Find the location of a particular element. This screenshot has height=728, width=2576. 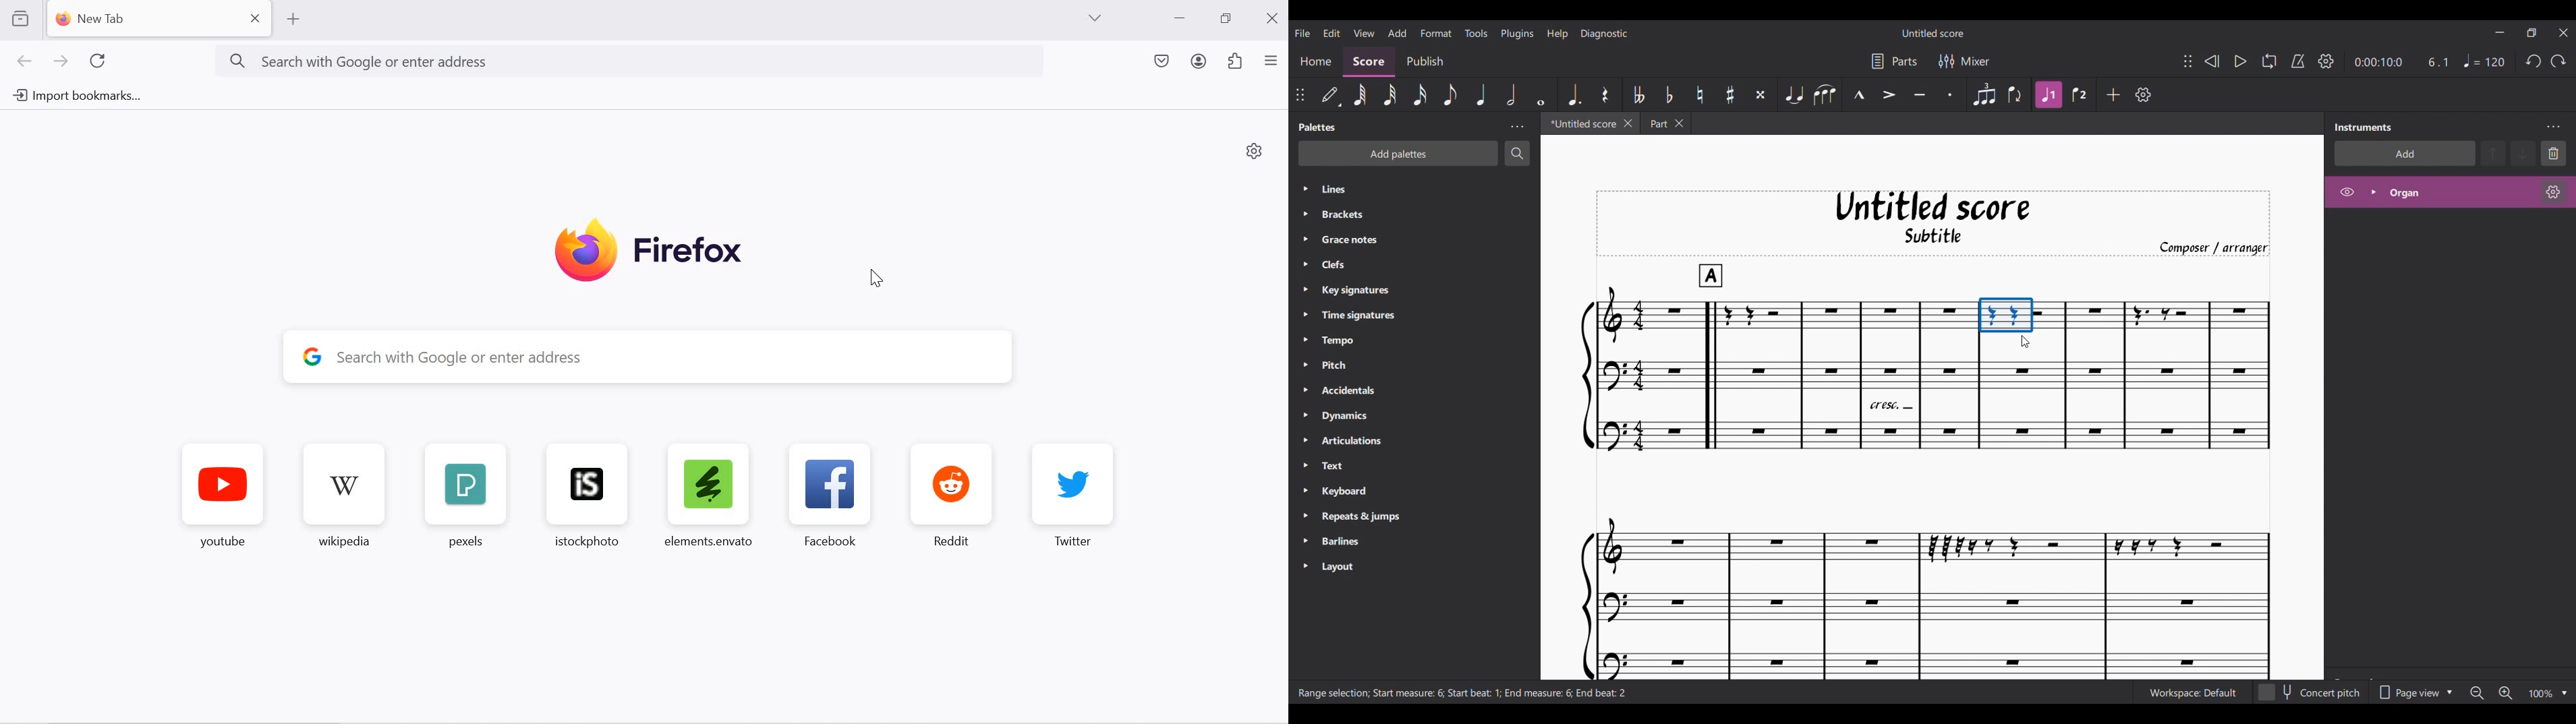

elements.envato is located at coordinates (712, 503).